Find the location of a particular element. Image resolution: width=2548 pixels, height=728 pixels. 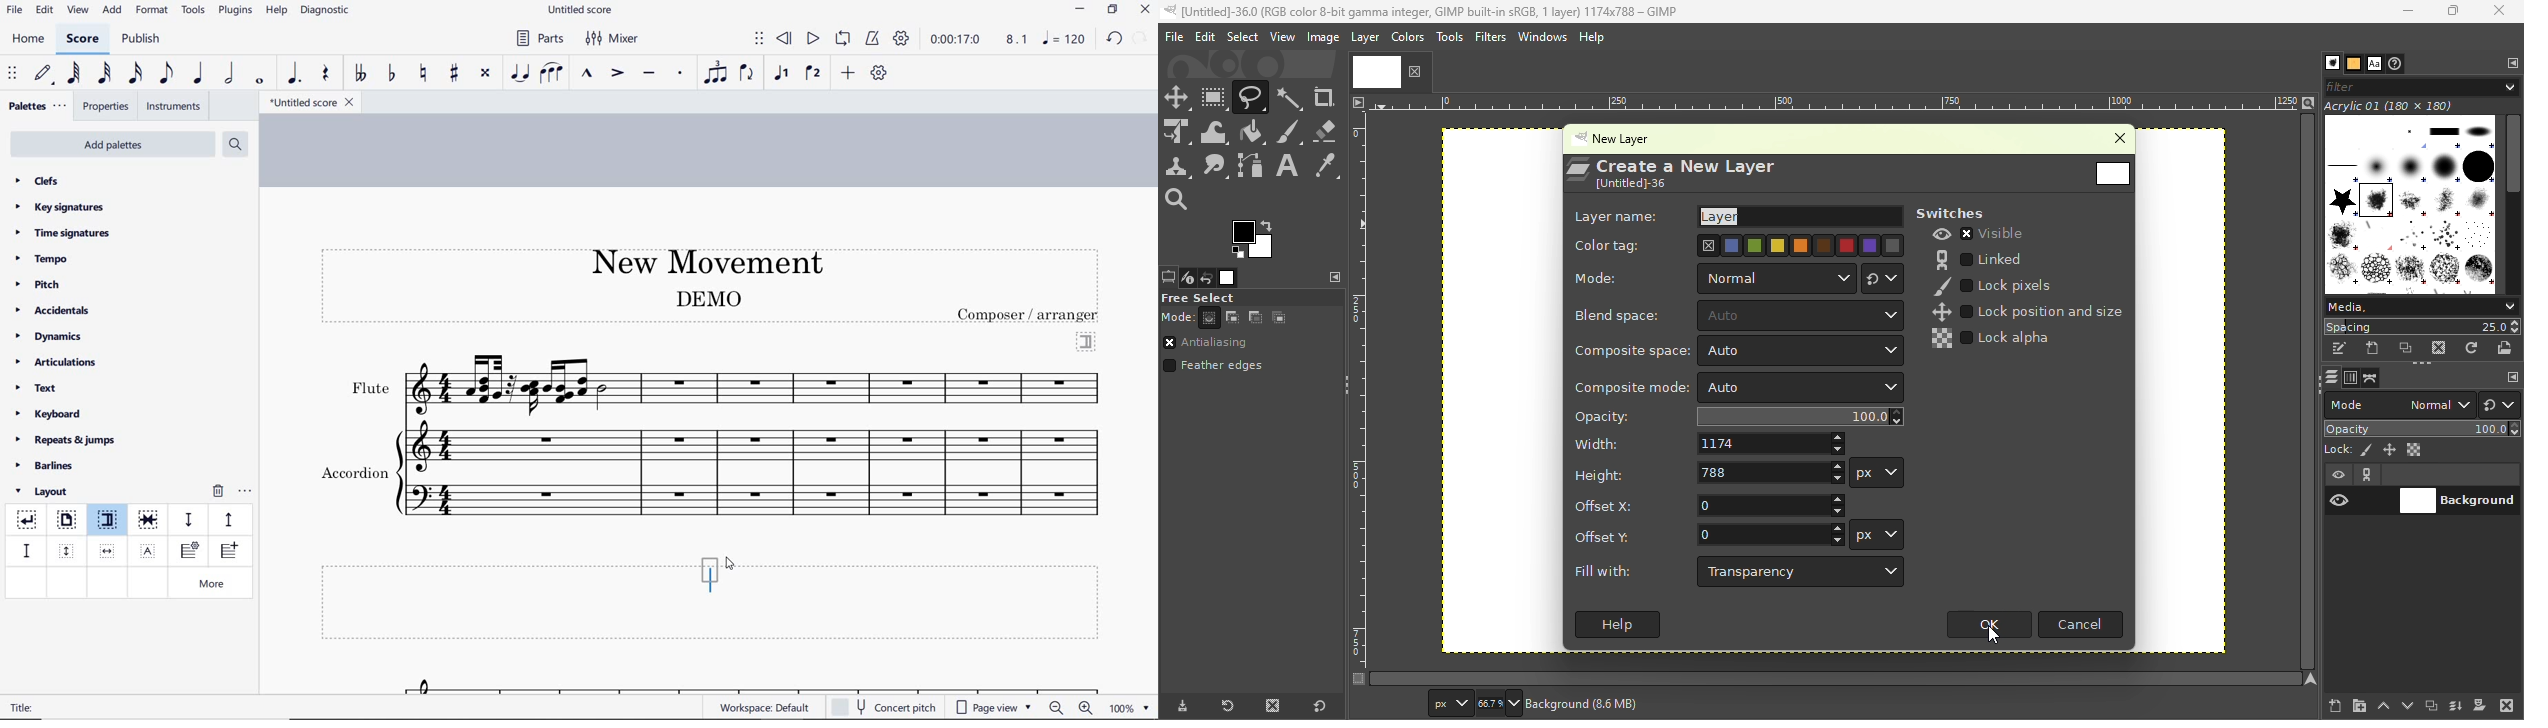

restore down is located at coordinates (1114, 10).